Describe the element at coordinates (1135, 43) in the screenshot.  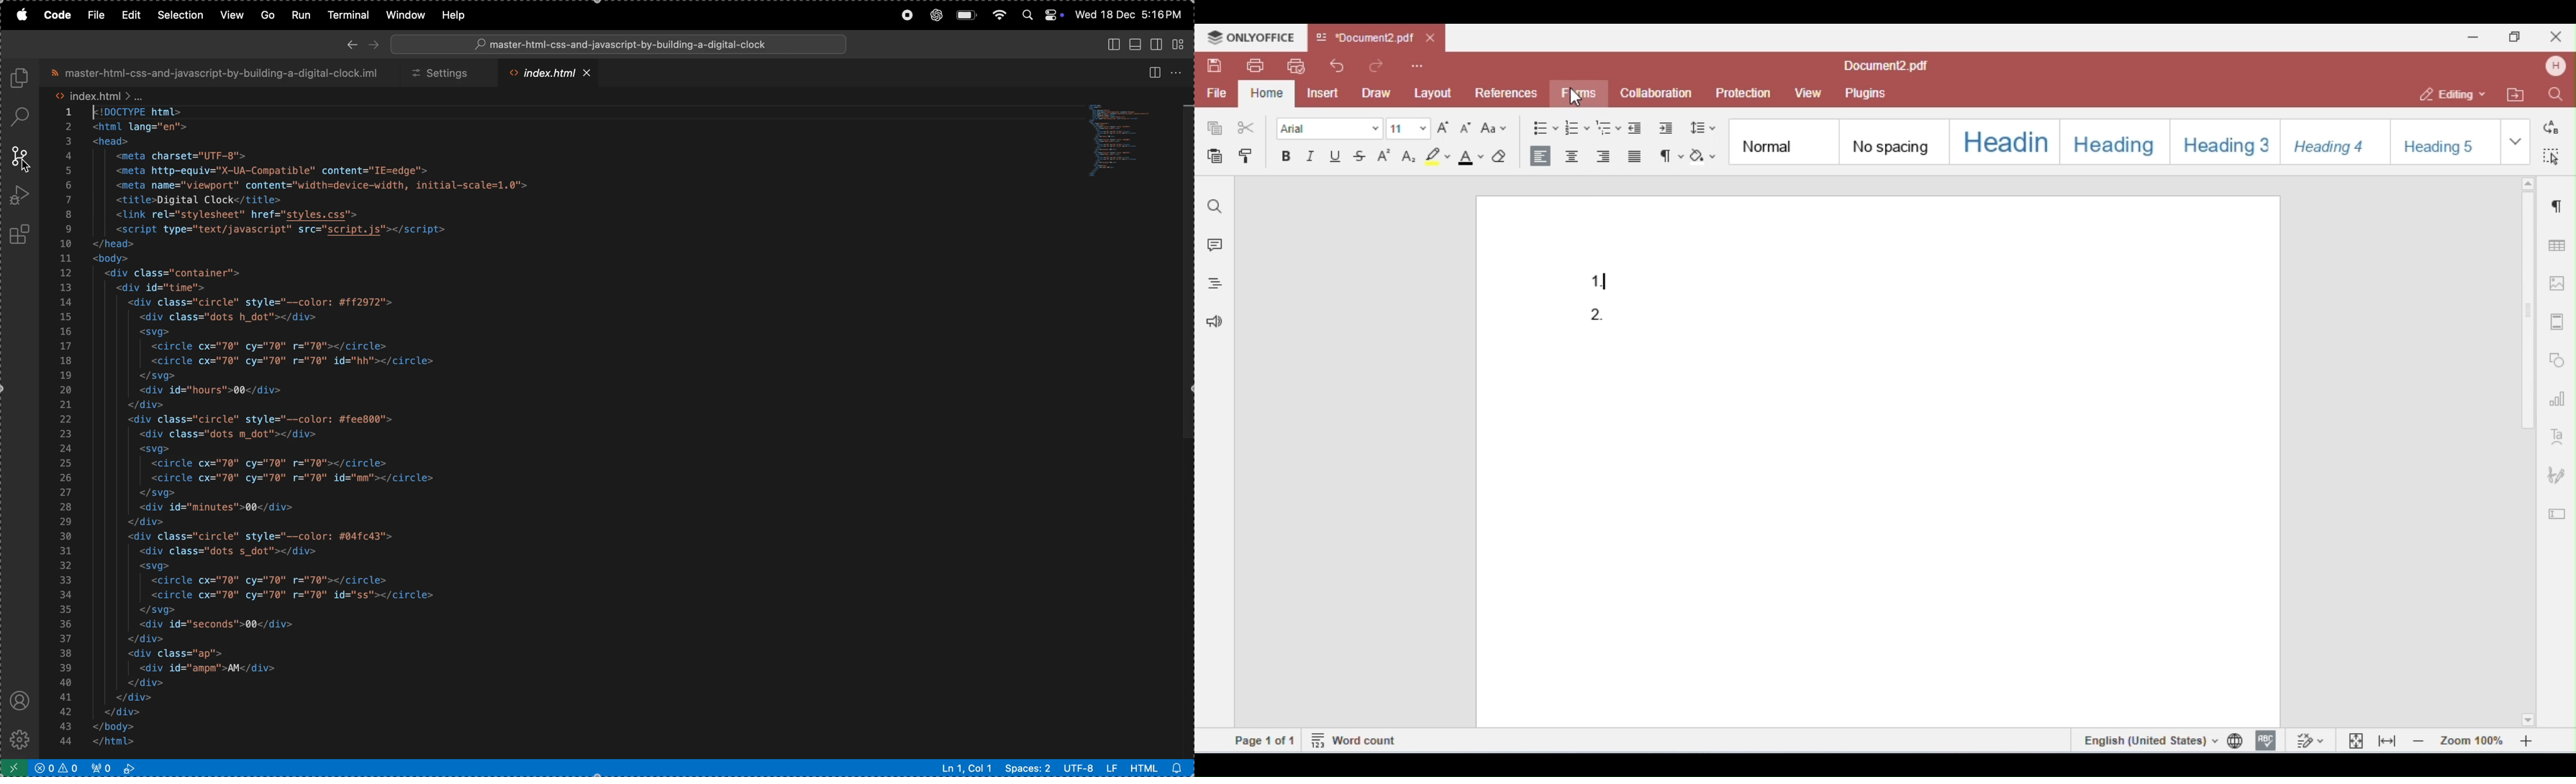
I see `toggle panel` at that location.